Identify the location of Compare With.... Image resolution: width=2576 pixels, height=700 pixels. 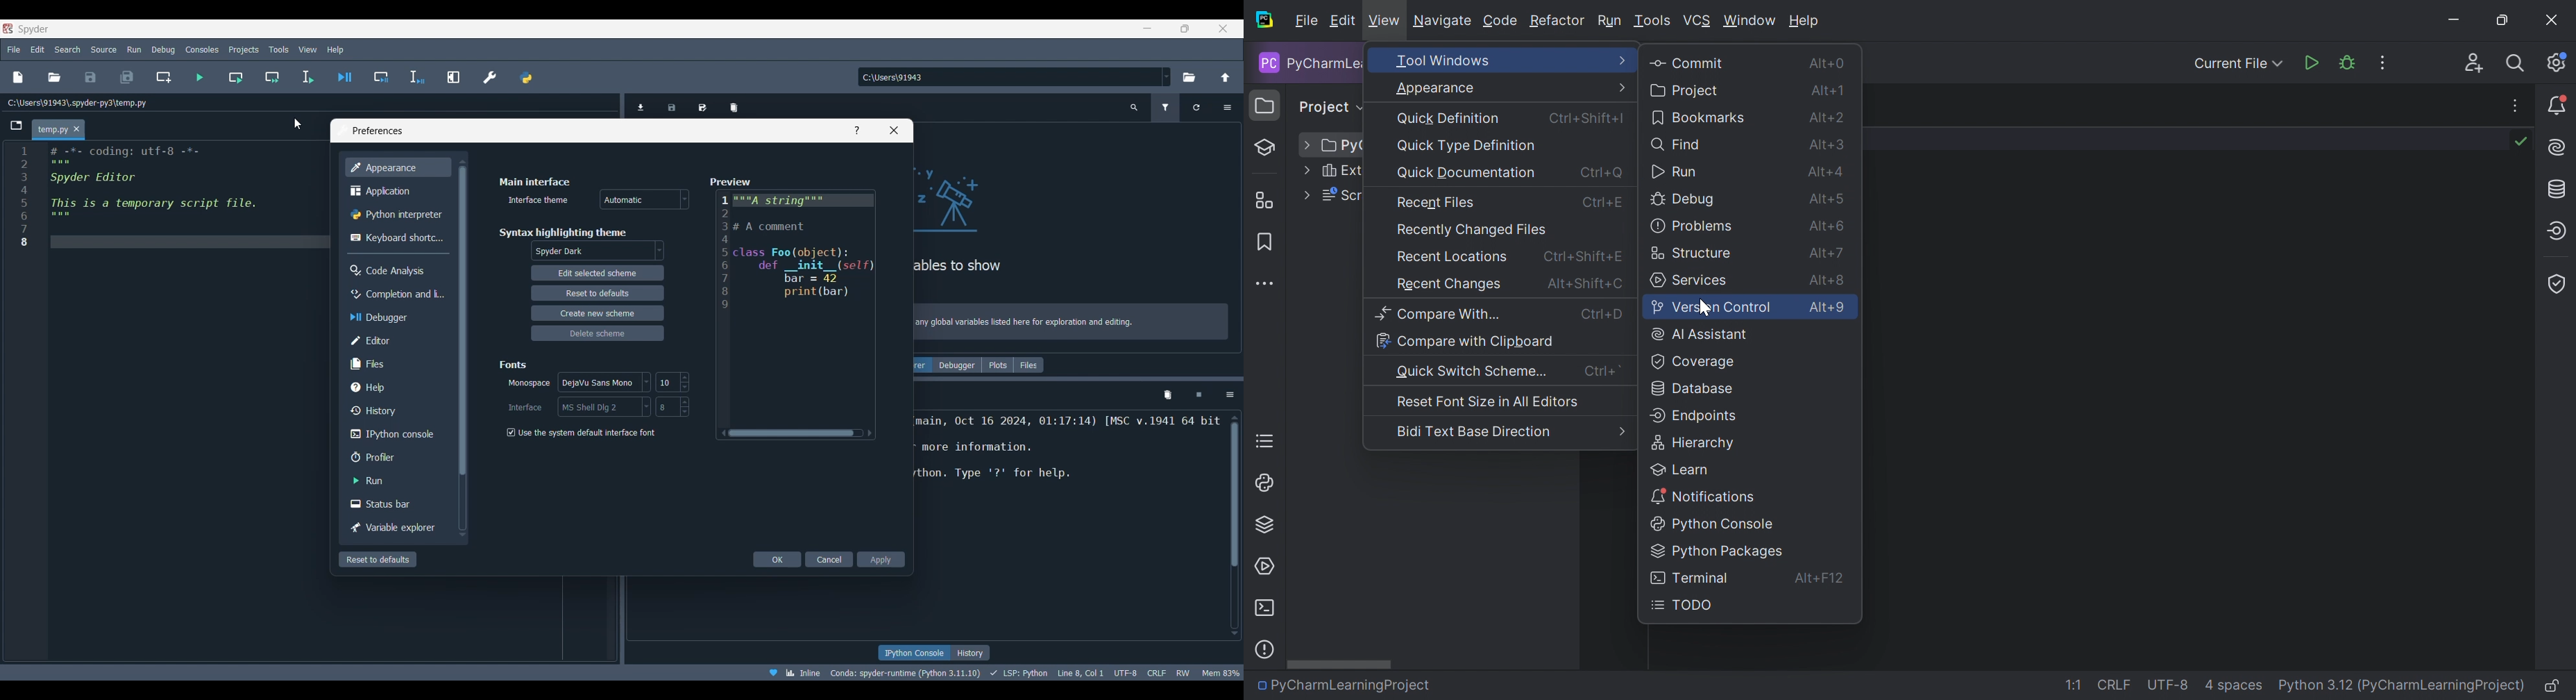
(1437, 314).